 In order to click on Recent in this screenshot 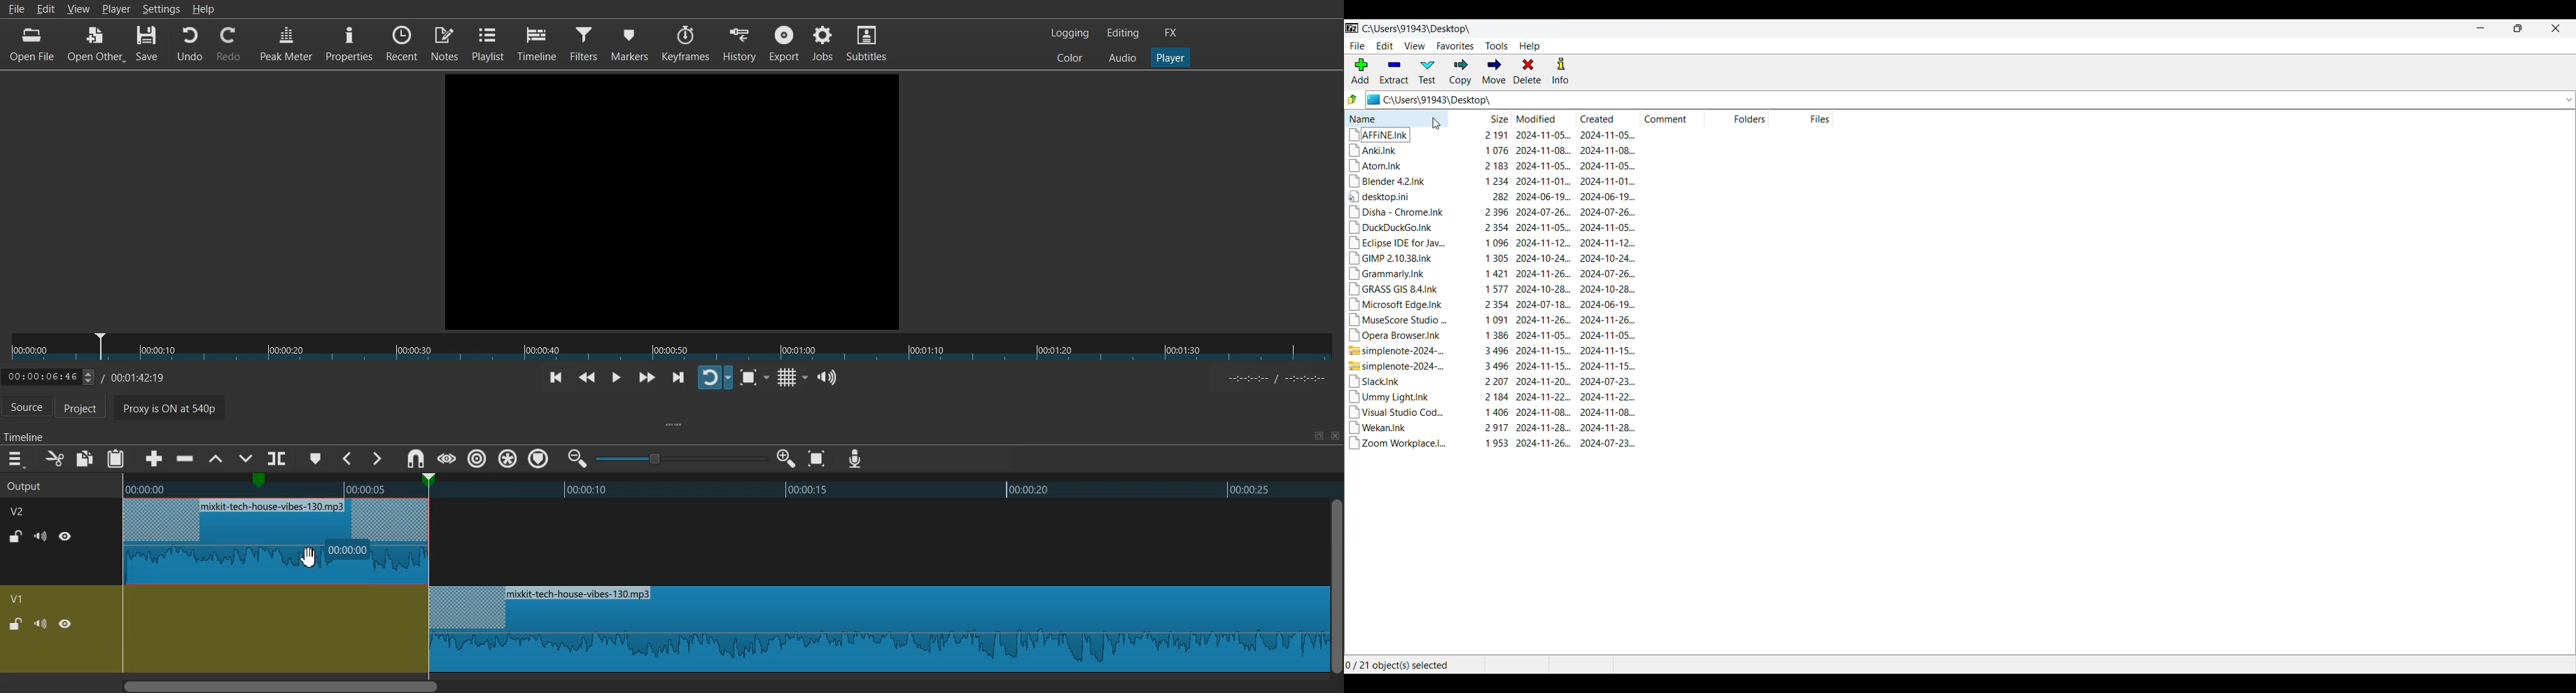, I will do `click(402, 42)`.